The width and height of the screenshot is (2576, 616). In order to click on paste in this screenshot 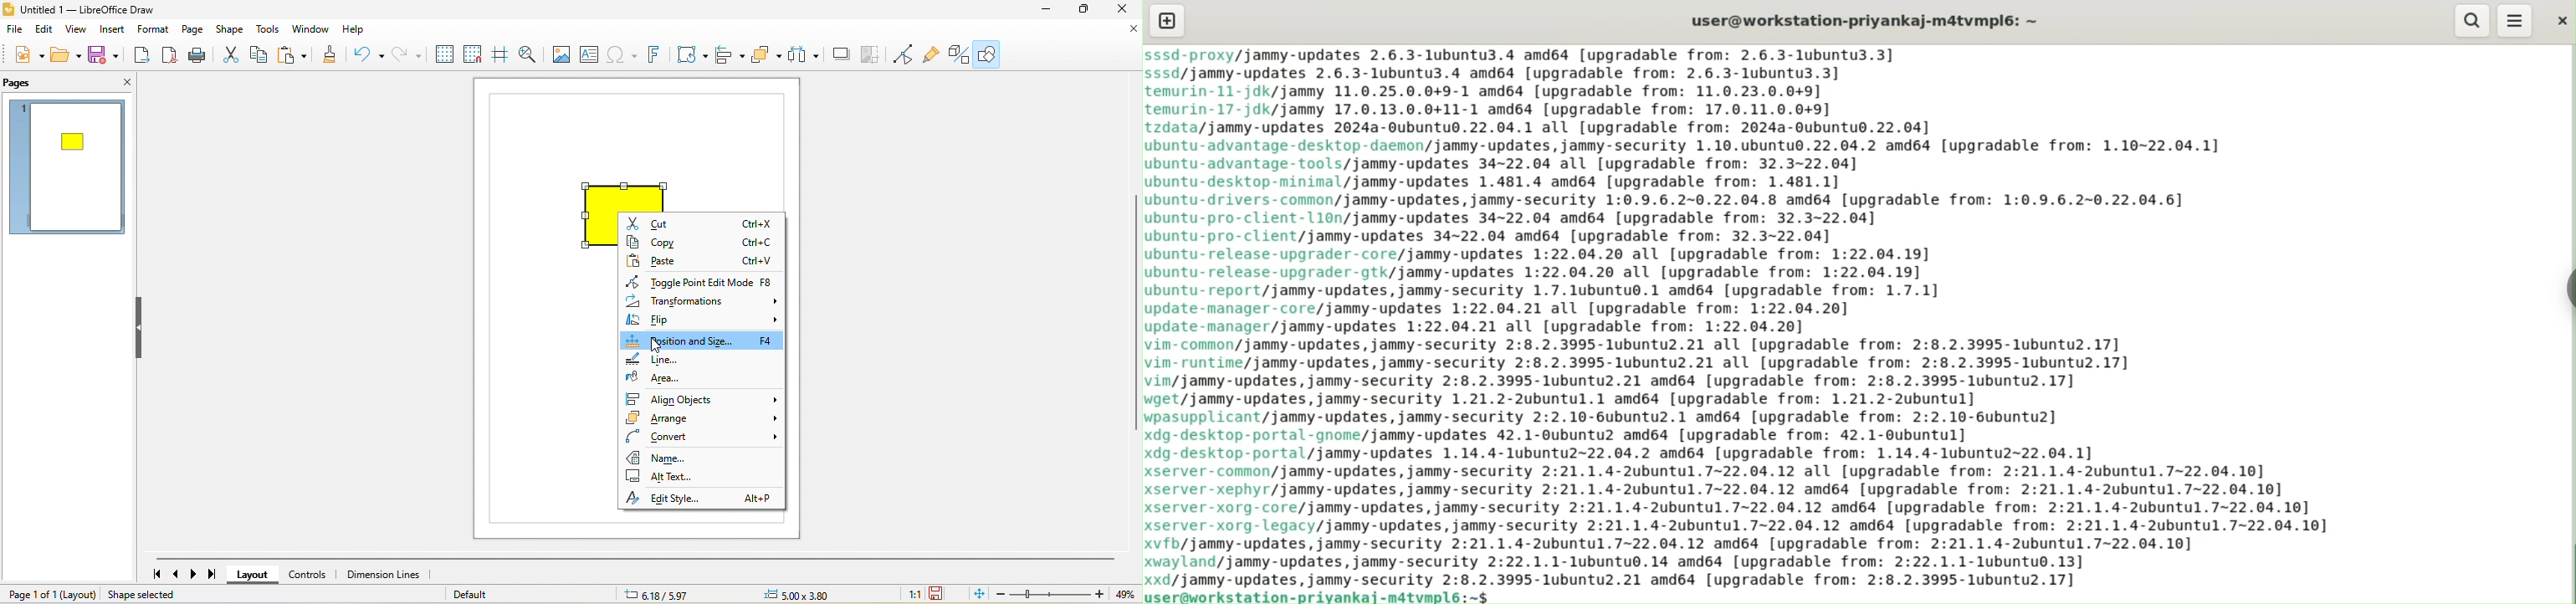, I will do `click(295, 54)`.